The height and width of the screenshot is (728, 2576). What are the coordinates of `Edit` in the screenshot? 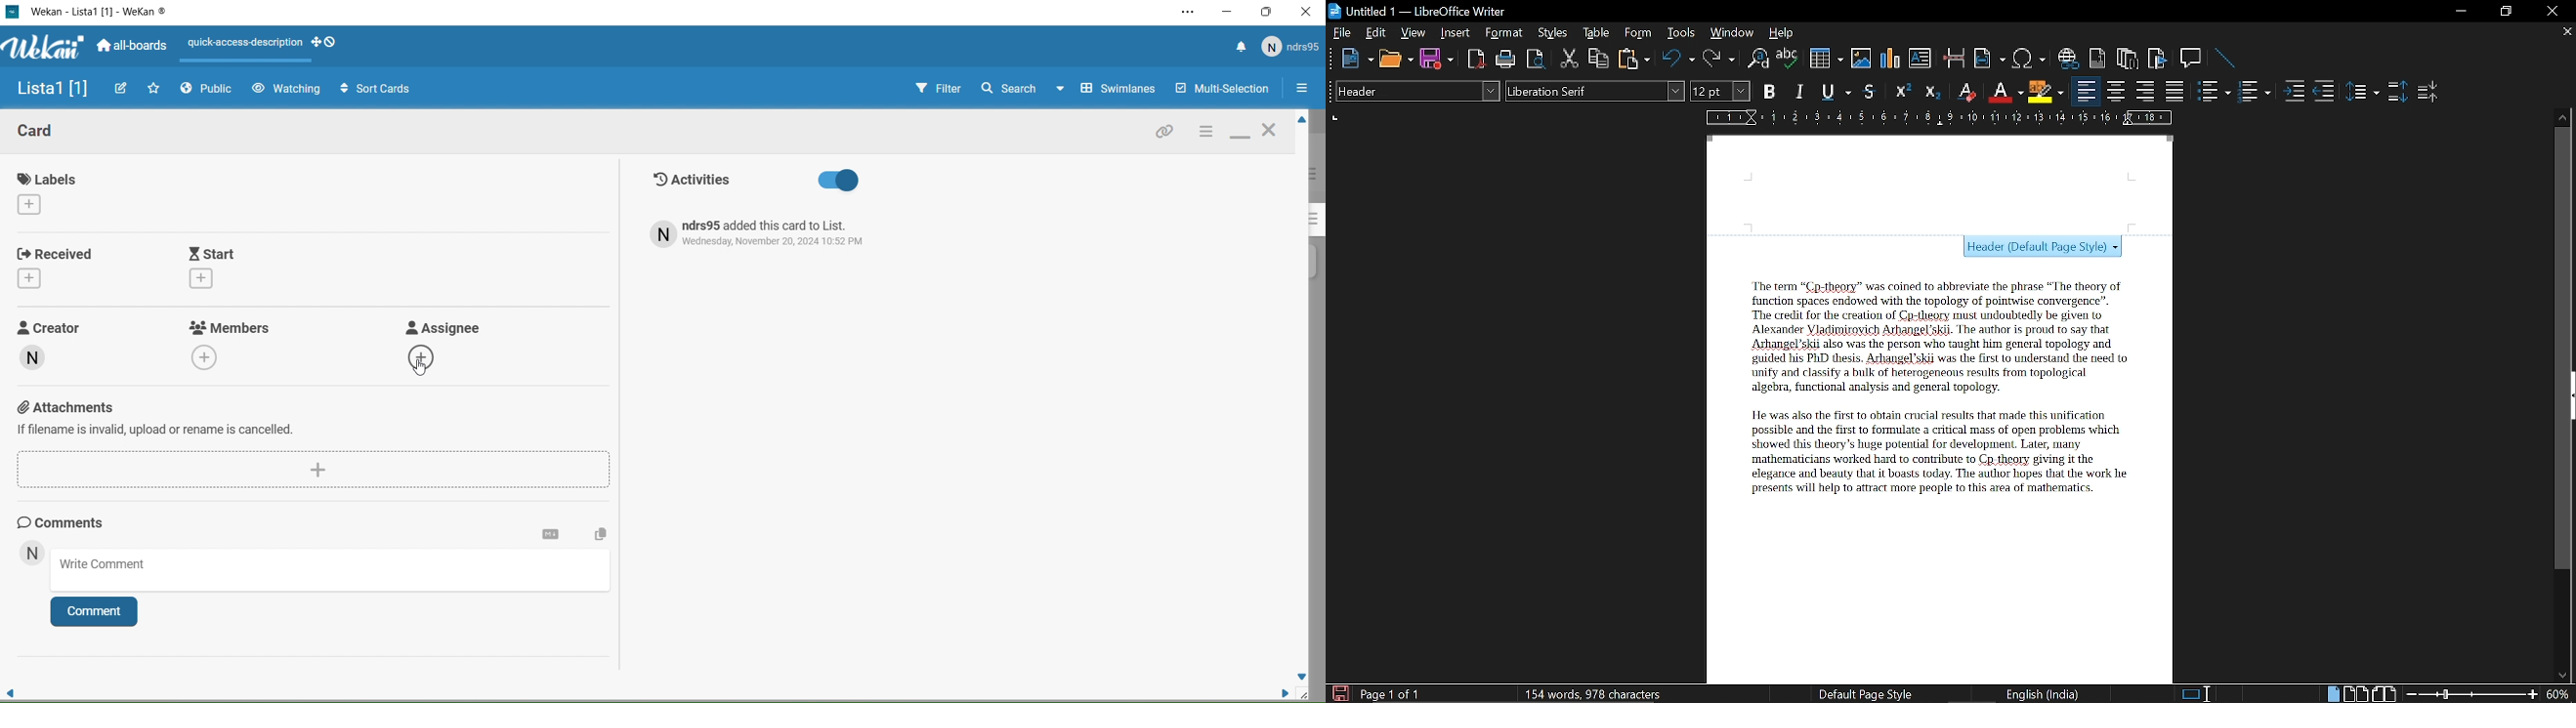 It's located at (122, 88).